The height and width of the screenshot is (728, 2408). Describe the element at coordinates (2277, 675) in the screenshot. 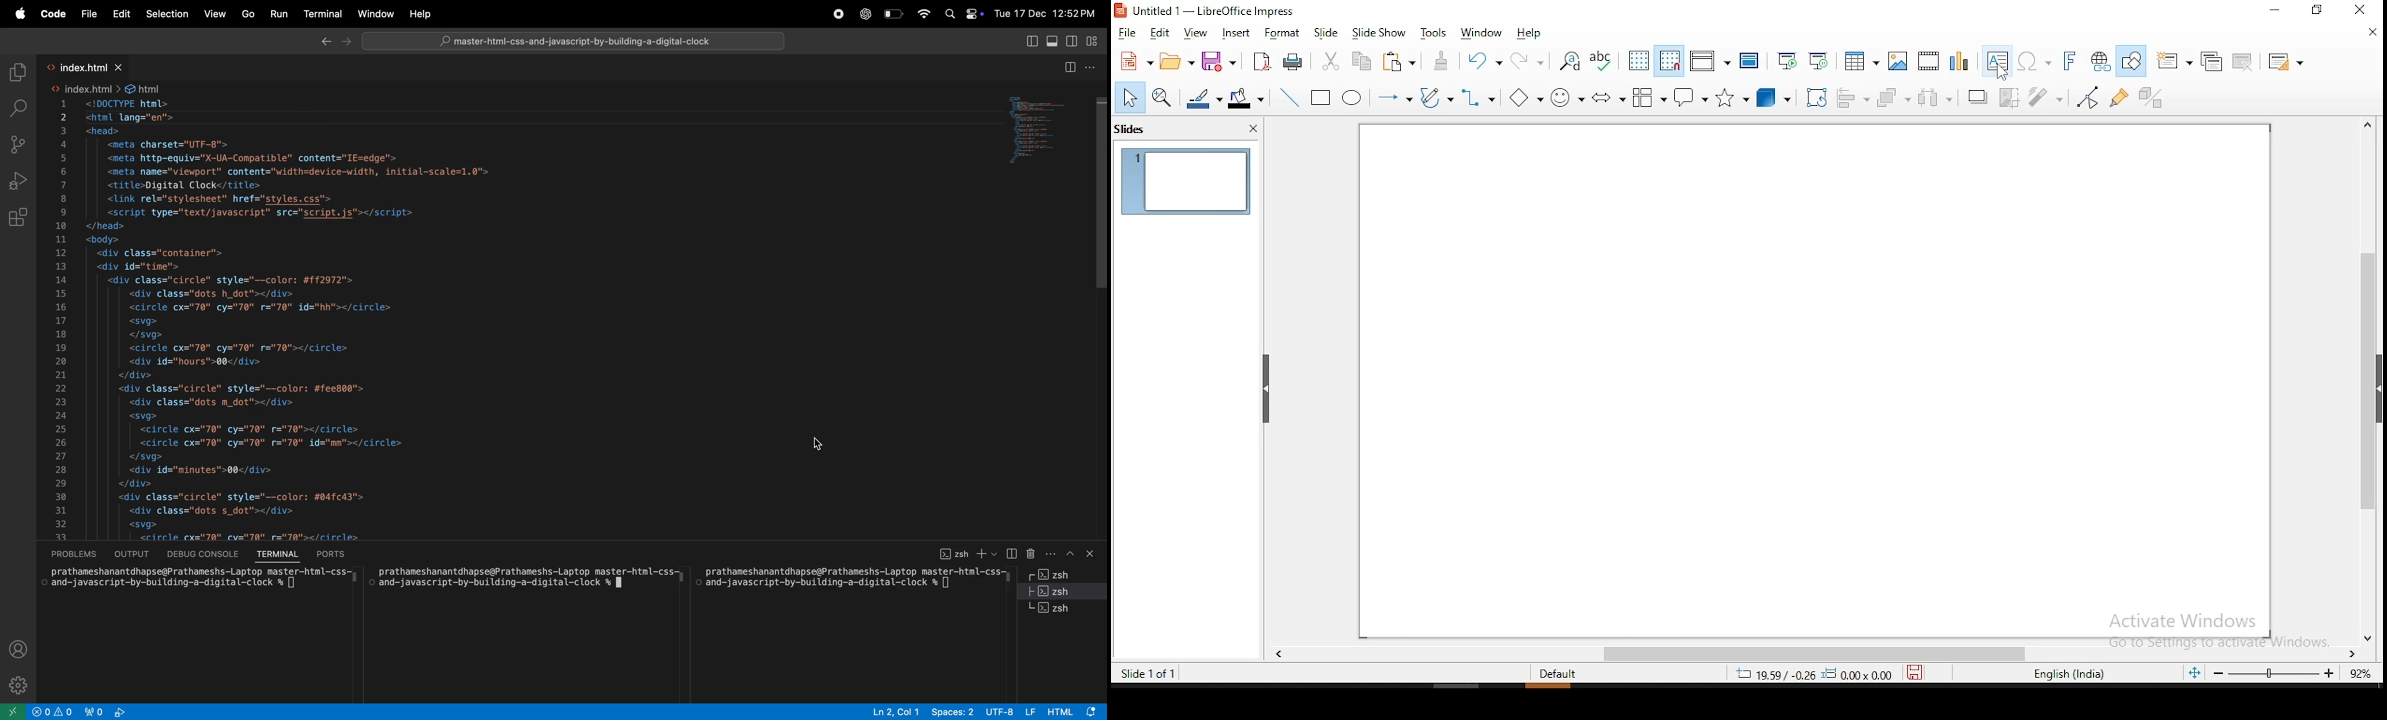

I see `zoom slider` at that location.